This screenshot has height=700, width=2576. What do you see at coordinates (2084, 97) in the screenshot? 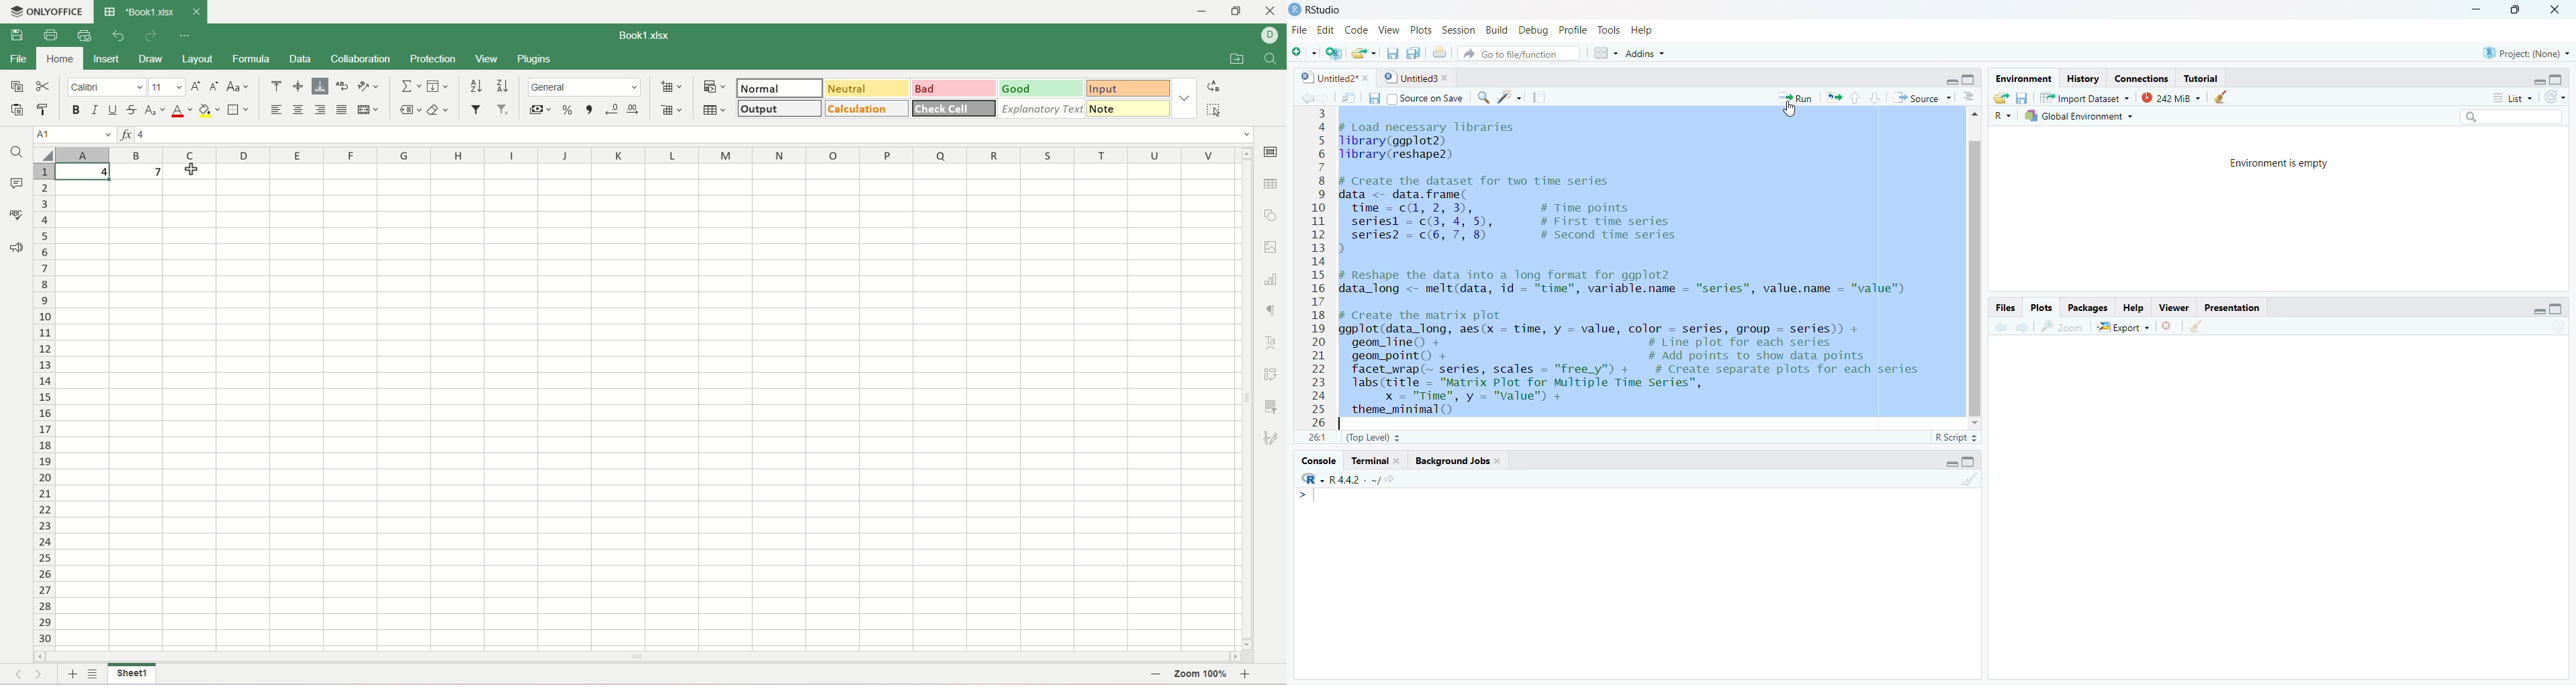
I see `Import Dataset ` at bounding box center [2084, 97].